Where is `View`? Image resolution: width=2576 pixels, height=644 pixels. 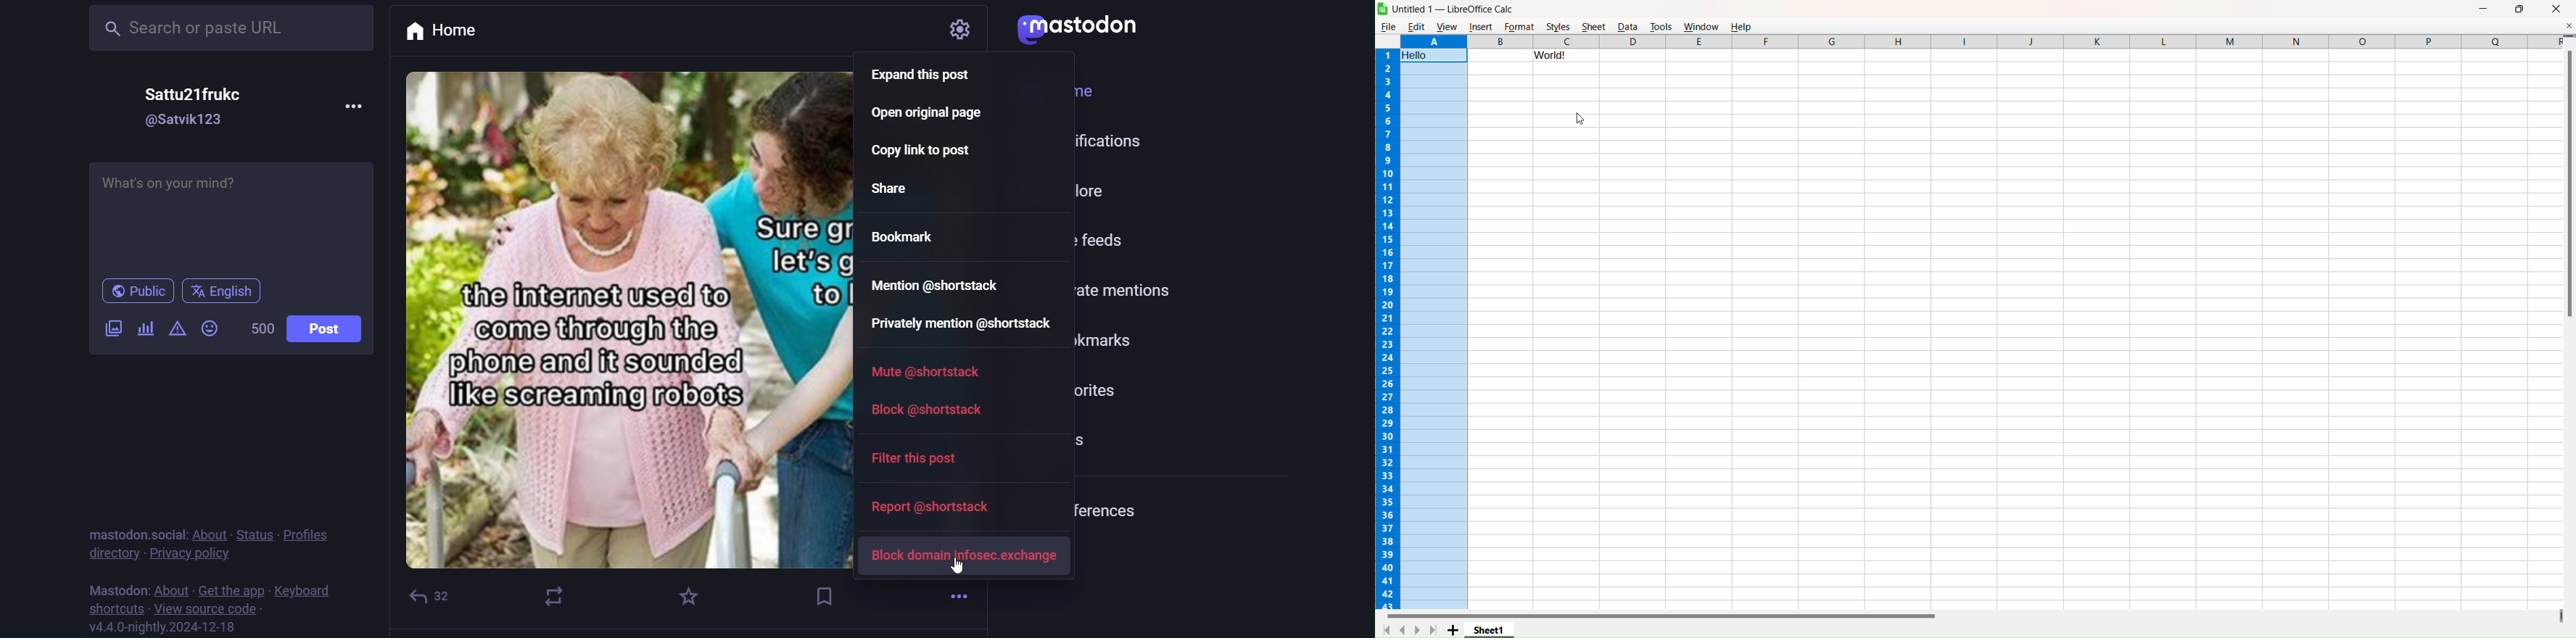 View is located at coordinates (1446, 27).